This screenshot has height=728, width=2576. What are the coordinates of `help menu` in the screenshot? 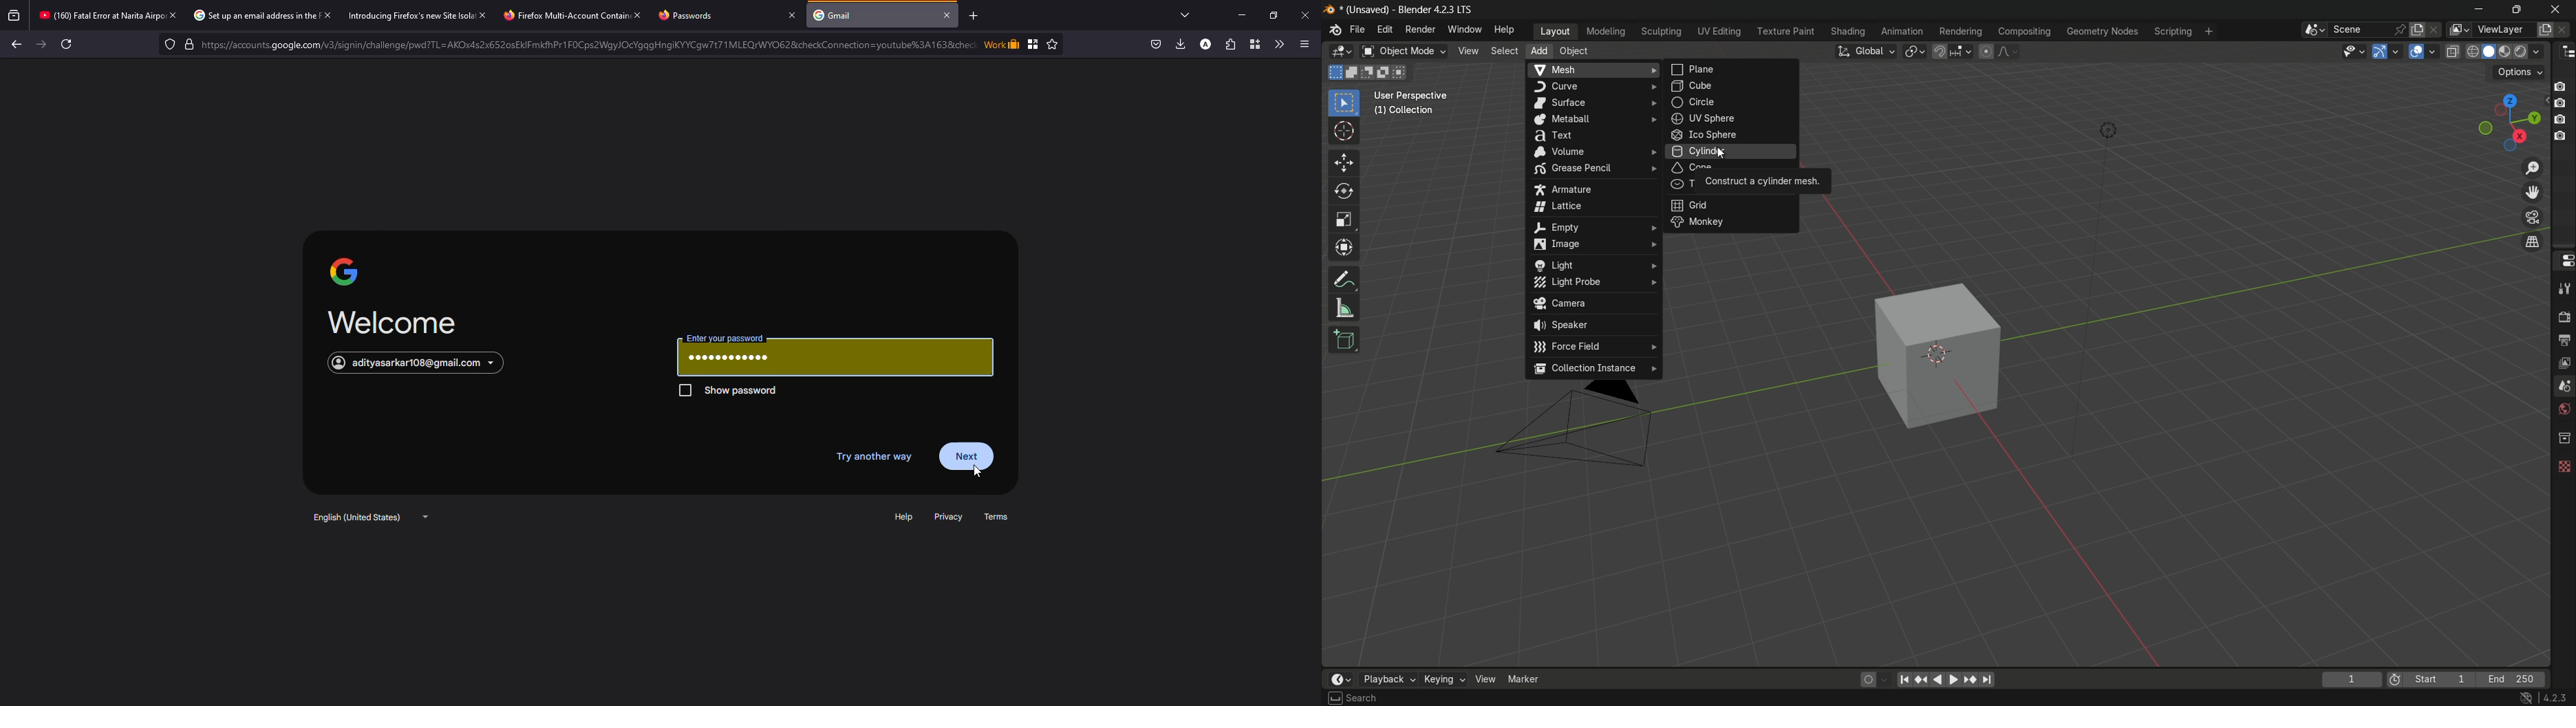 It's located at (1505, 30).